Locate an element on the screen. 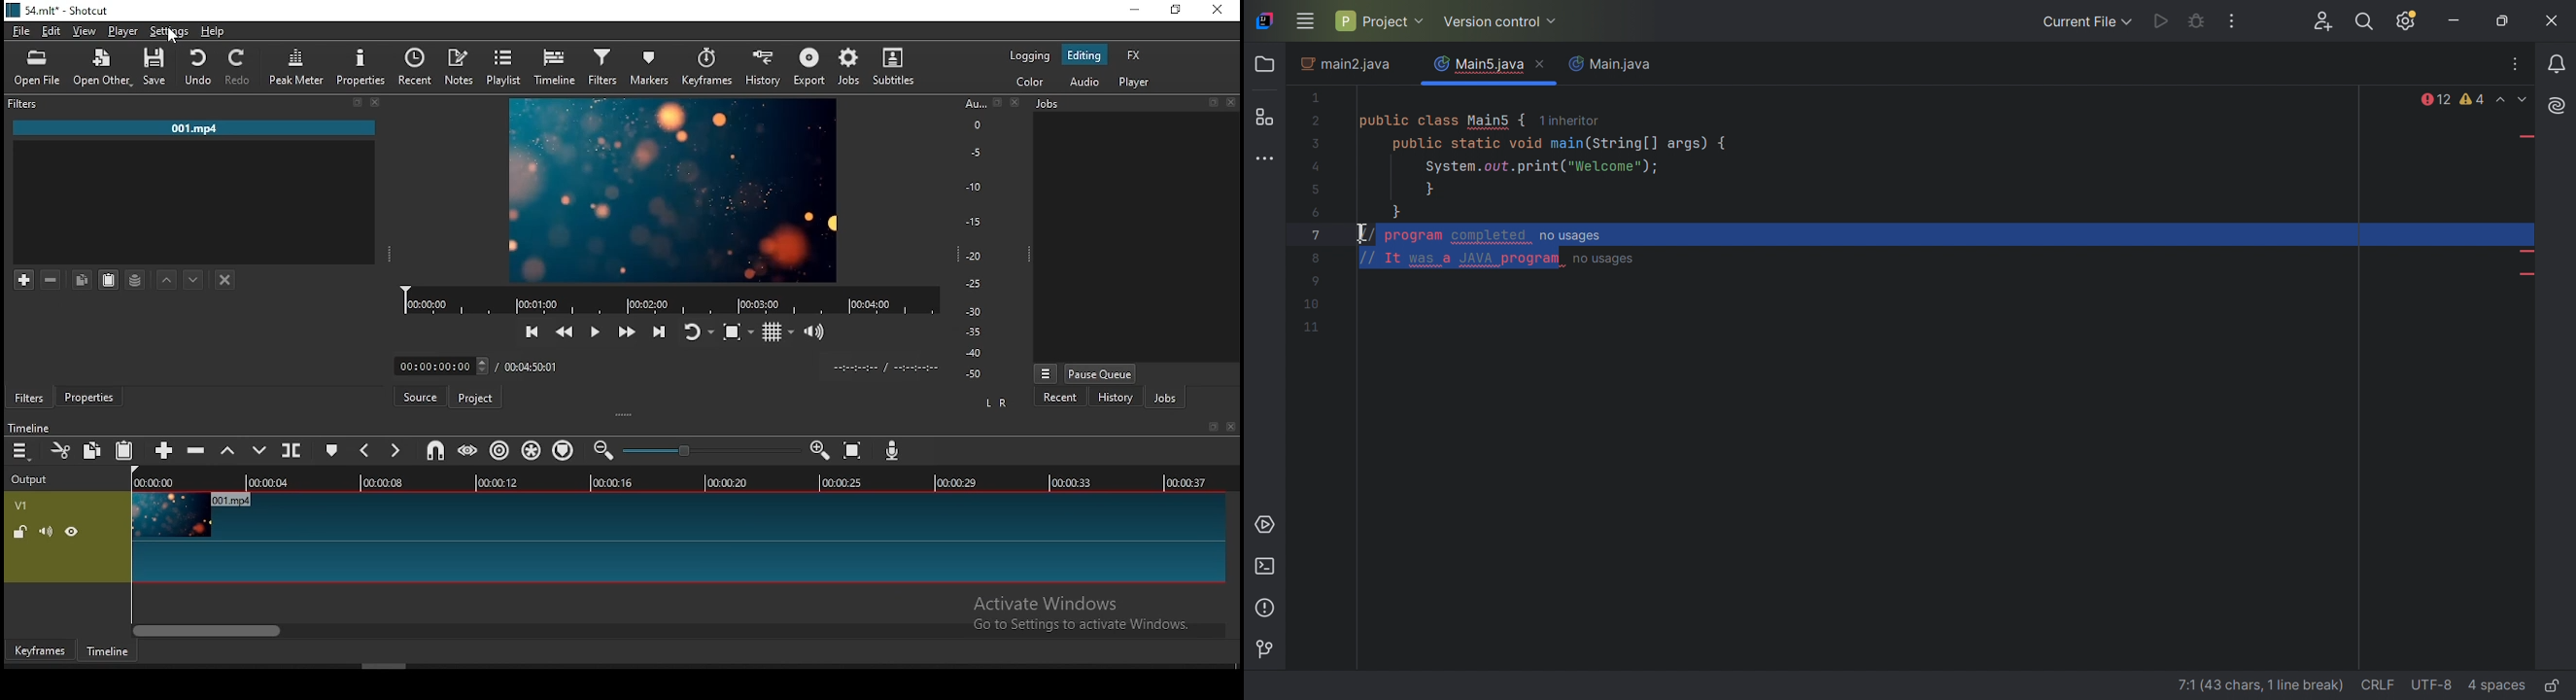  file is located at coordinates (21, 33).